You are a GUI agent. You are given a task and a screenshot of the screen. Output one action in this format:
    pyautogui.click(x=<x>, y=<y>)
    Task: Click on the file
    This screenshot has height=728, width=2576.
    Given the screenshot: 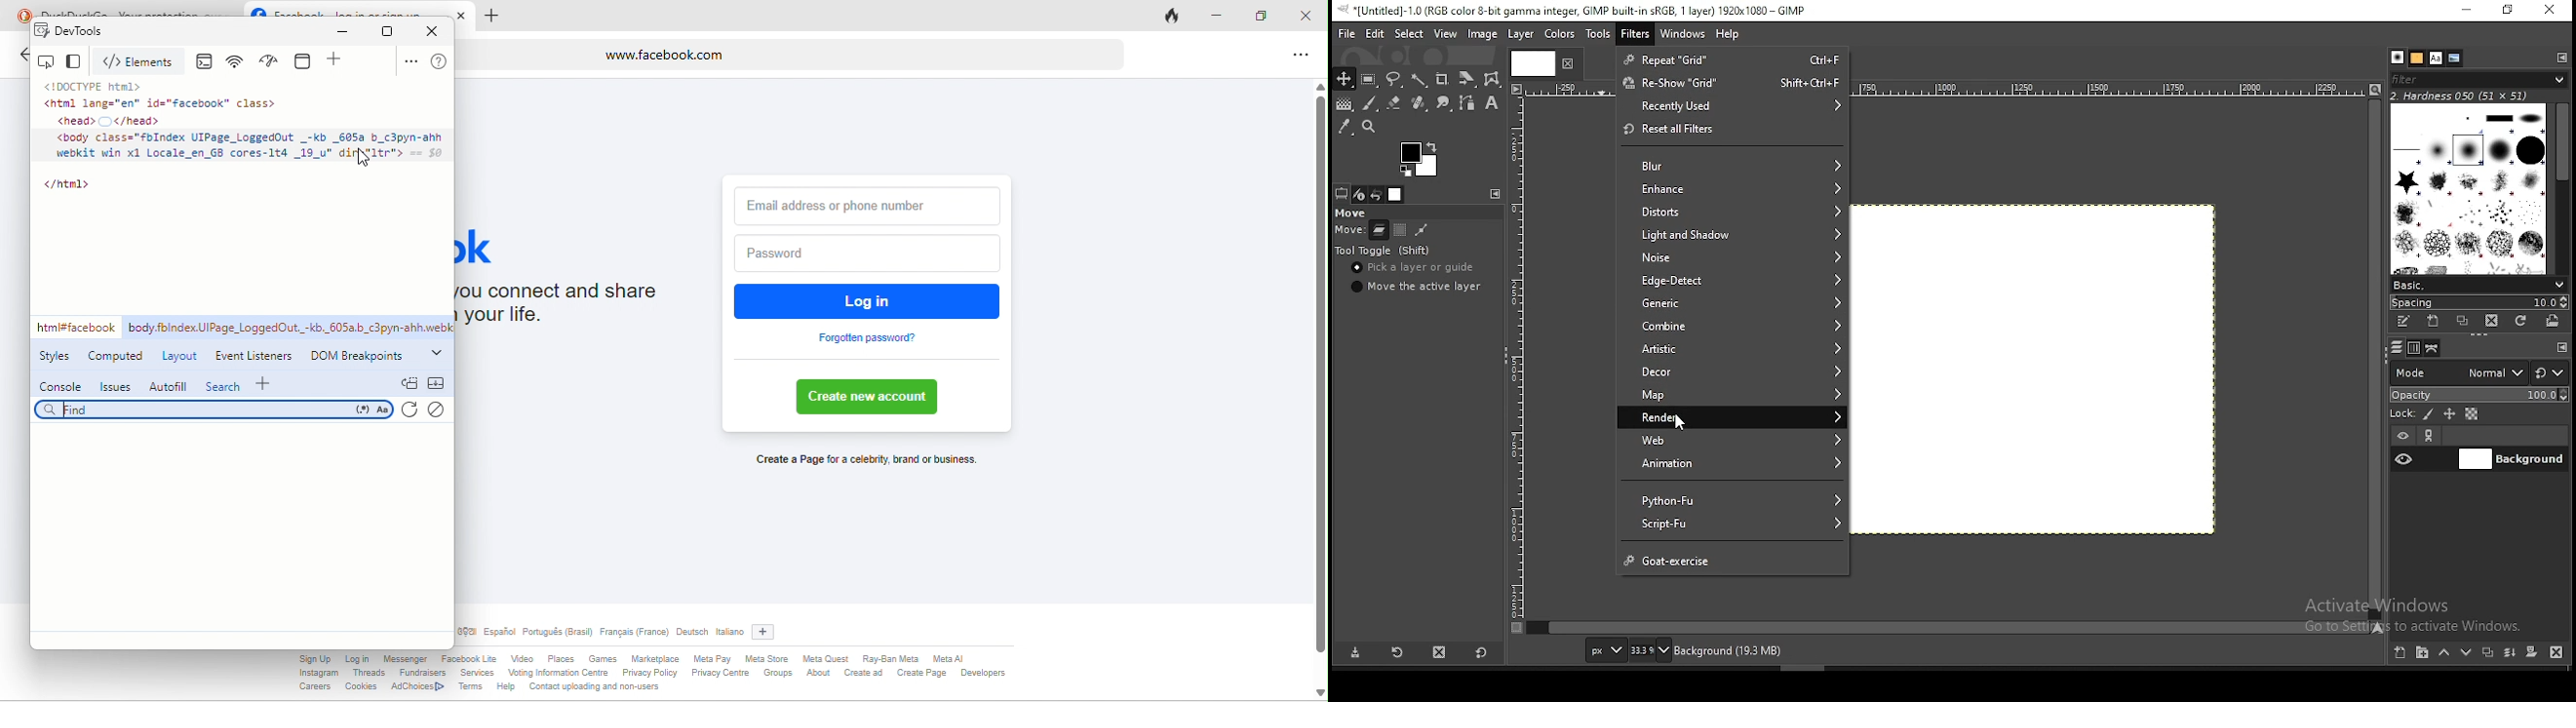 What is the action you would take?
    pyautogui.click(x=1347, y=33)
    